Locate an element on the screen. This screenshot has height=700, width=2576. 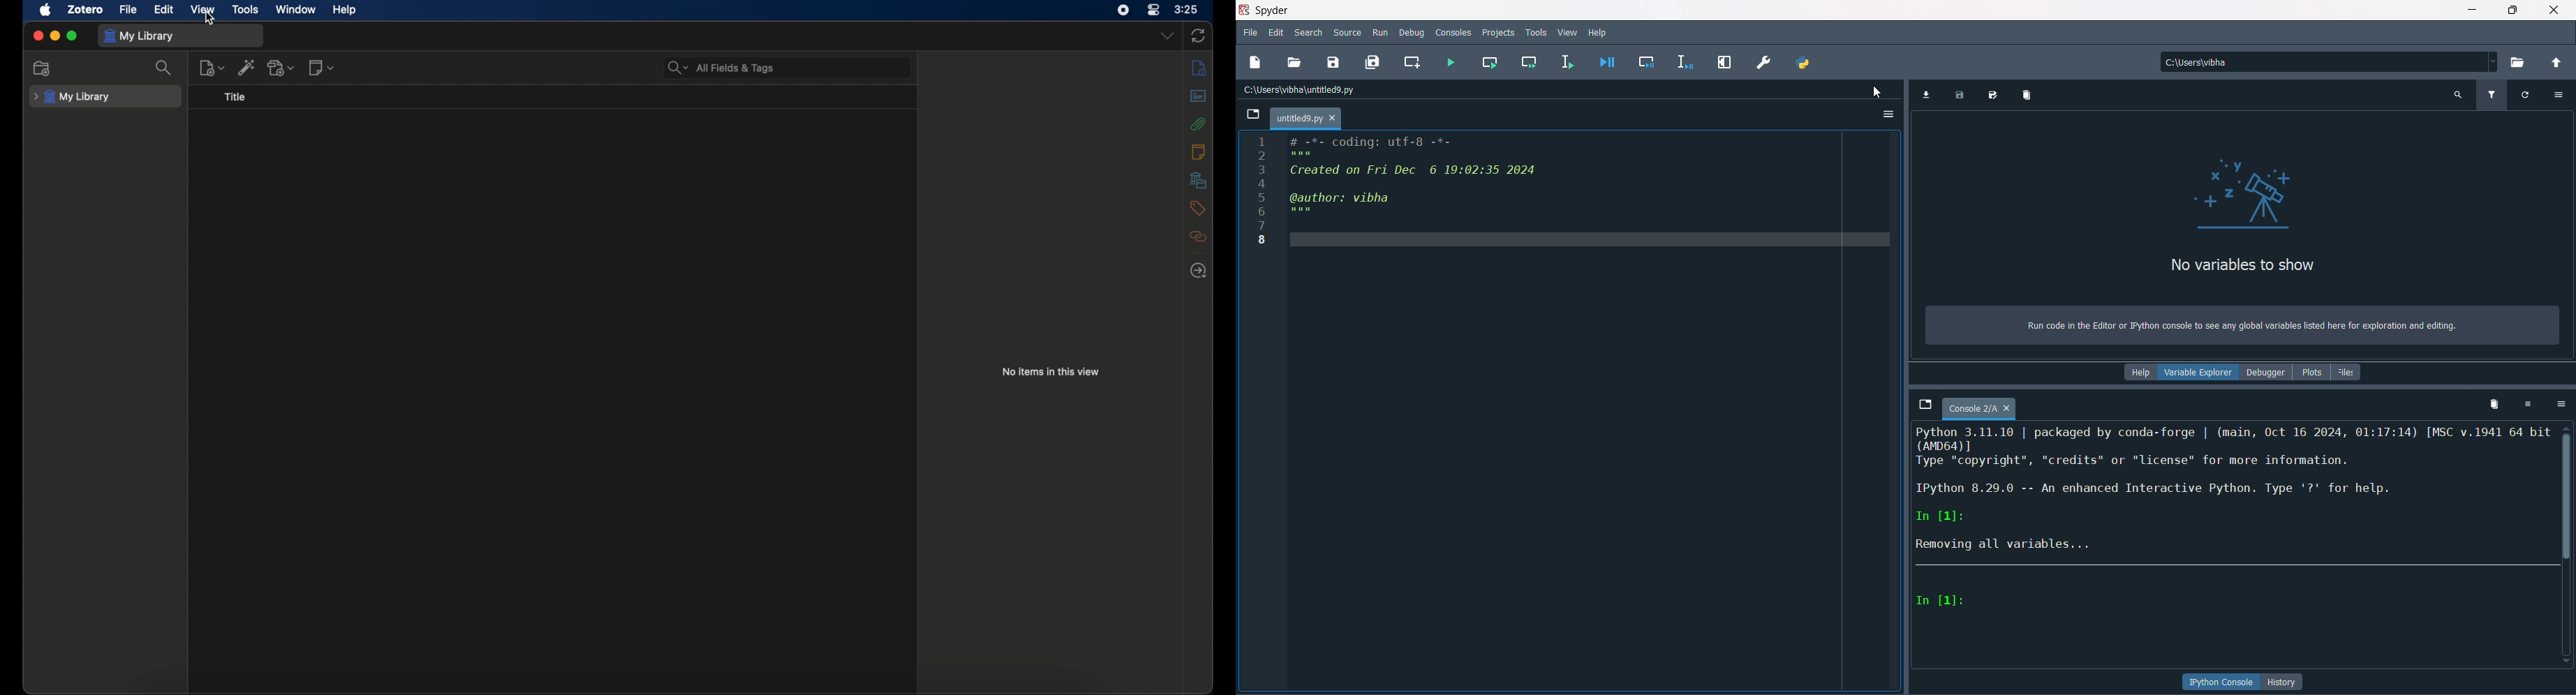
text is located at coordinates (2240, 326).